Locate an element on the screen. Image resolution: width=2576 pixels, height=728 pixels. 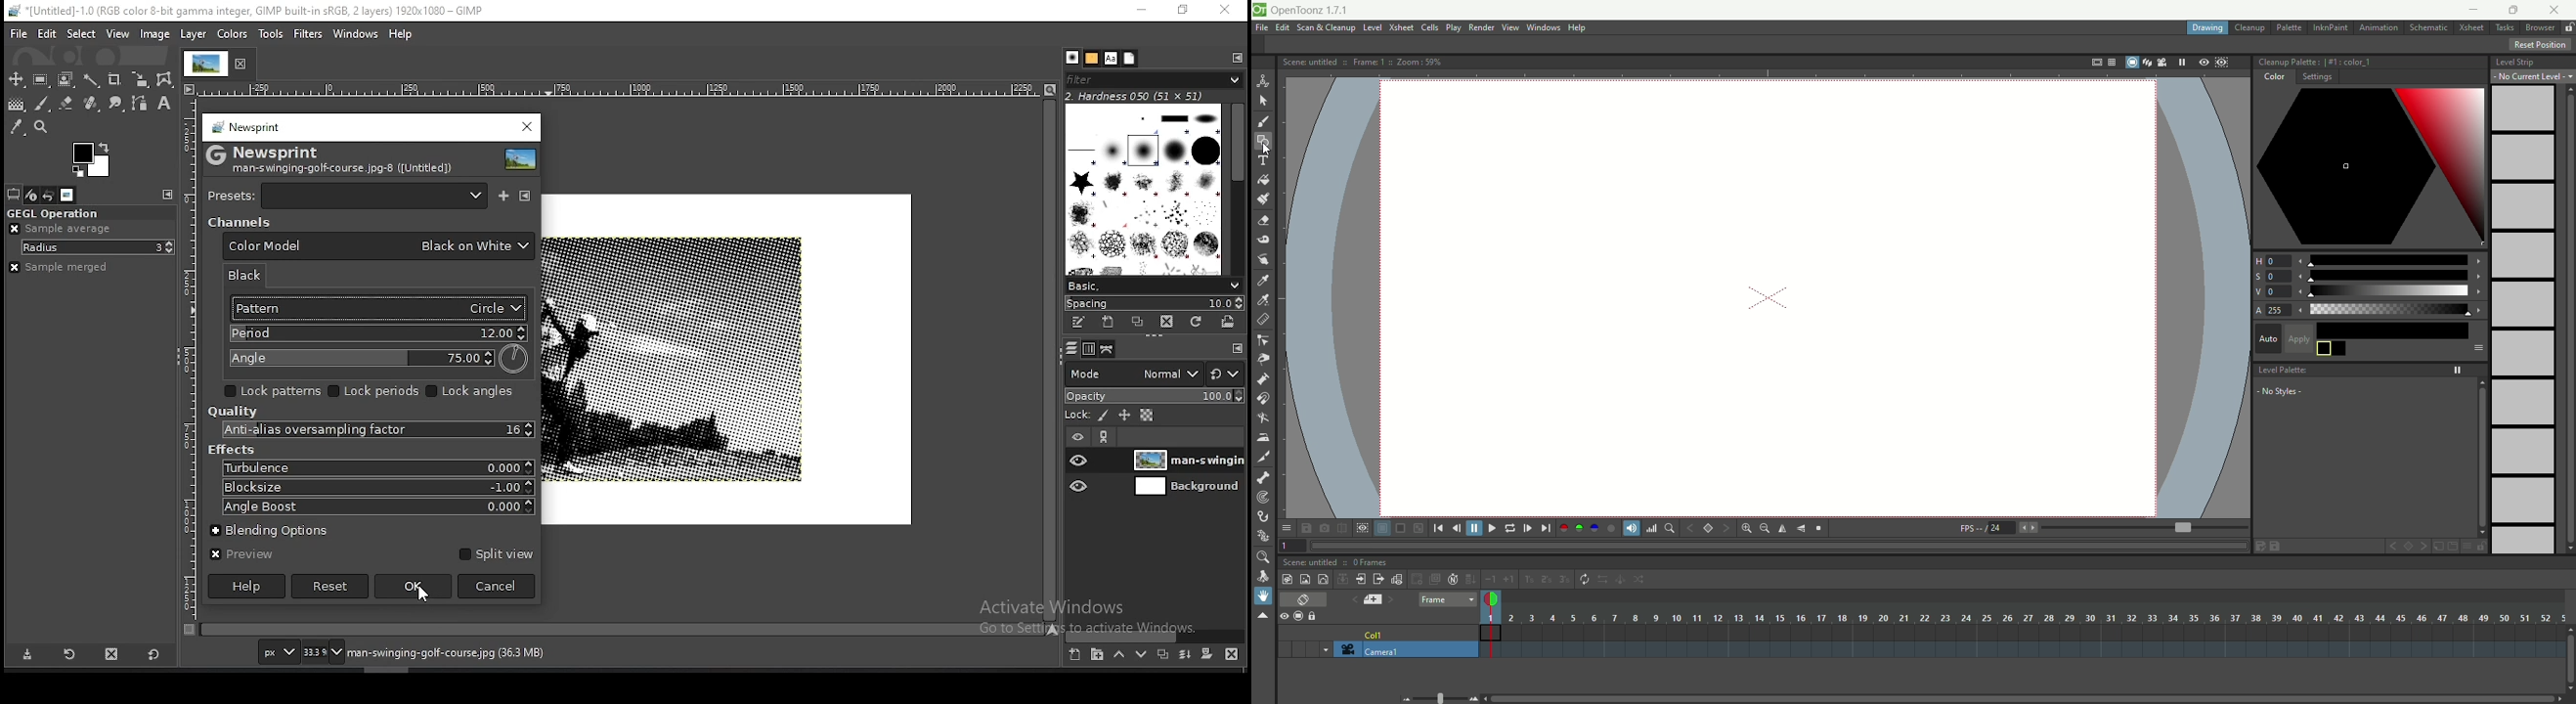
no current level is located at coordinates (2534, 77).